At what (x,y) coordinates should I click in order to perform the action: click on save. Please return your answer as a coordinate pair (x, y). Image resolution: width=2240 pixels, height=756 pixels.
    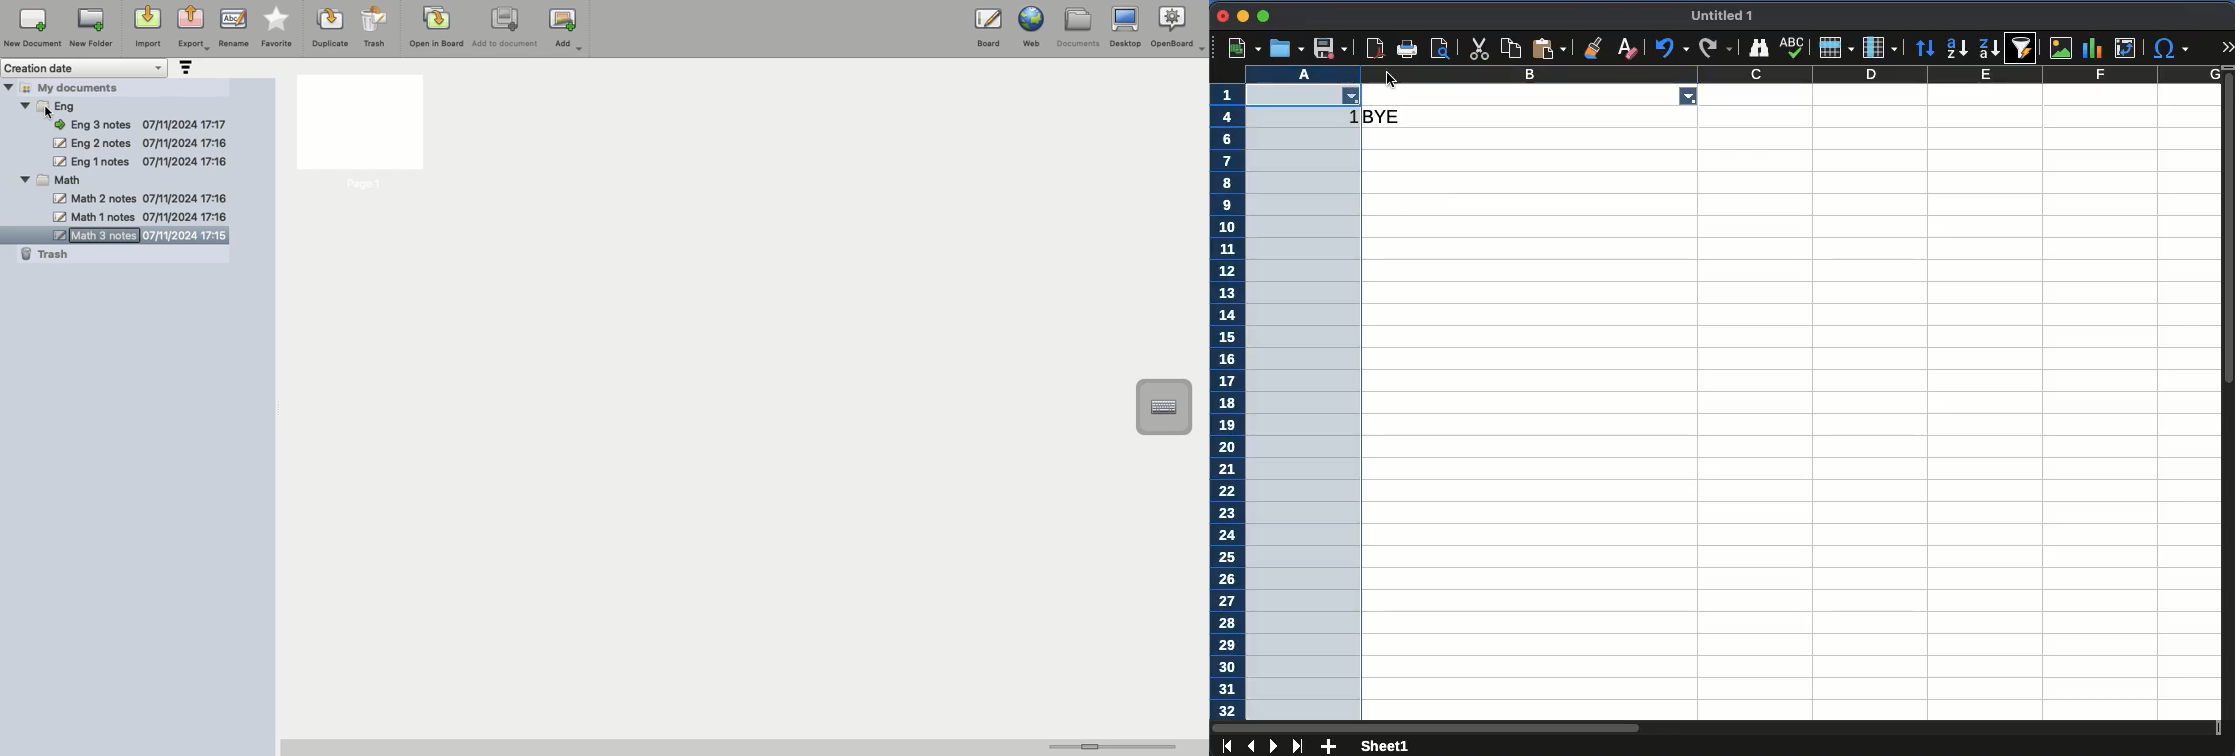
    Looking at the image, I should click on (1332, 50).